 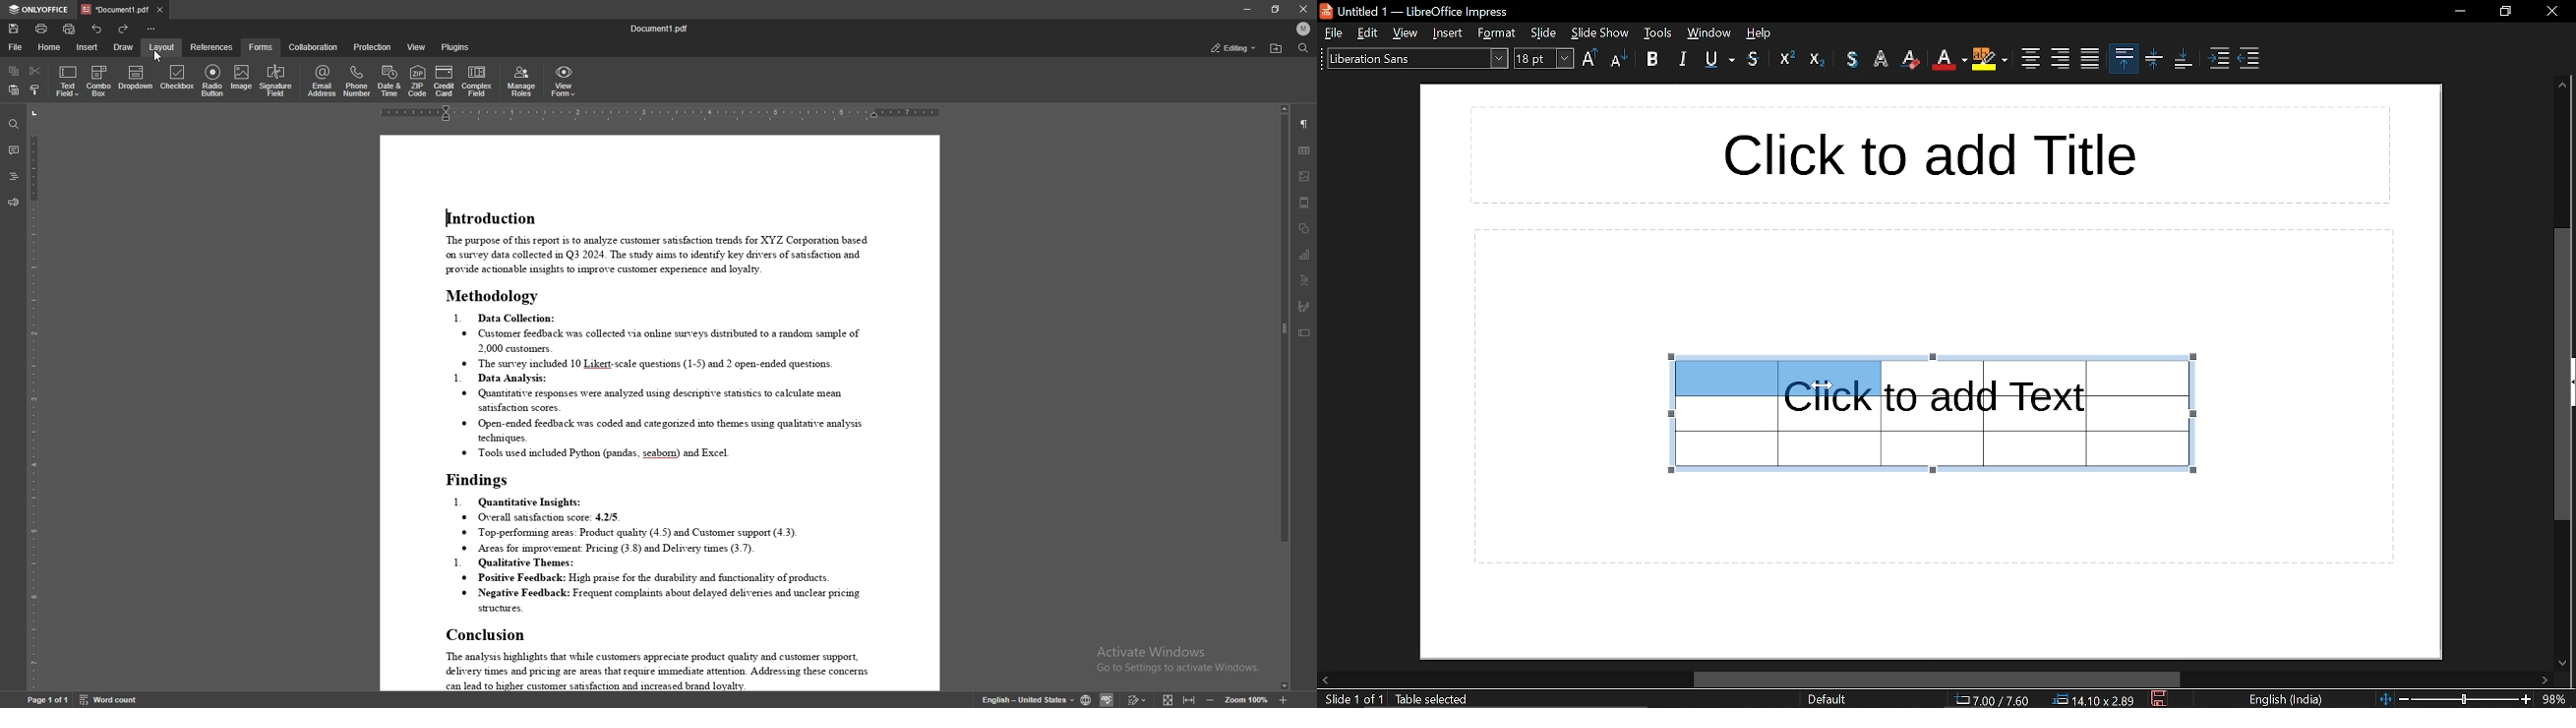 I want to click on spell check, so click(x=1109, y=699).